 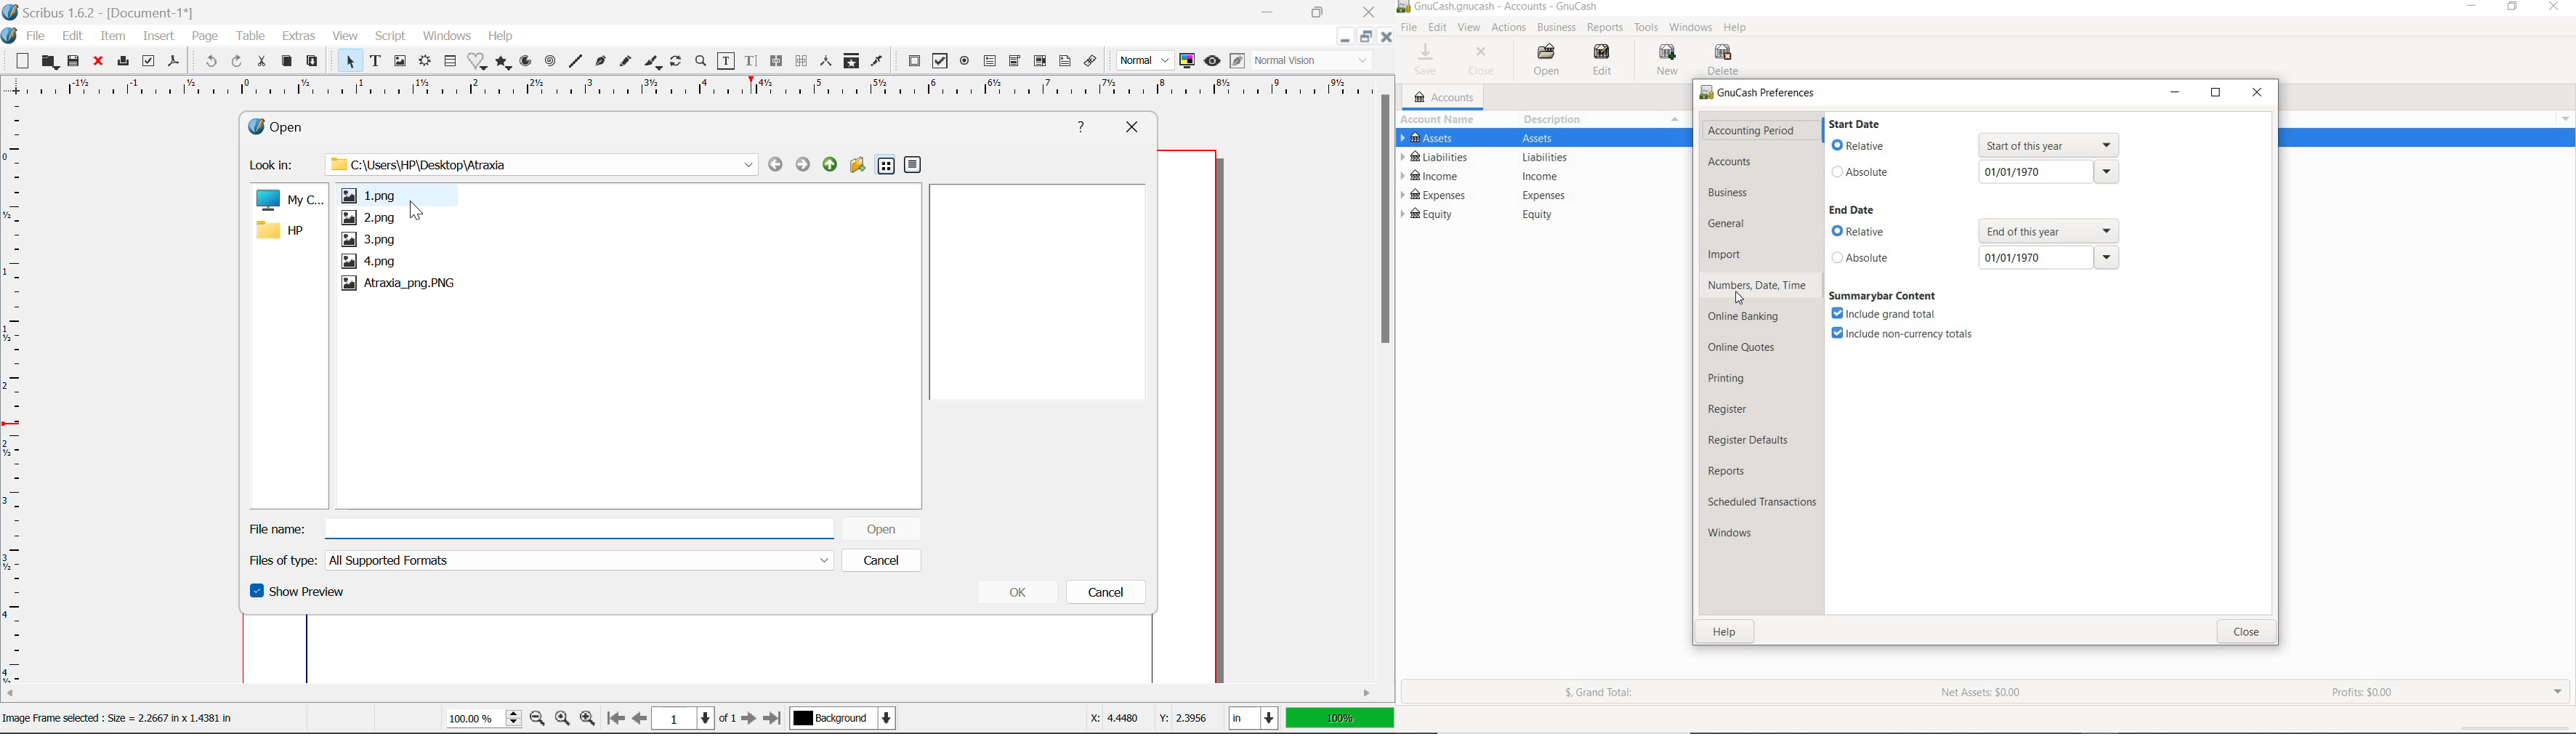 I want to click on Toggle color management system, so click(x=1187, y=62).